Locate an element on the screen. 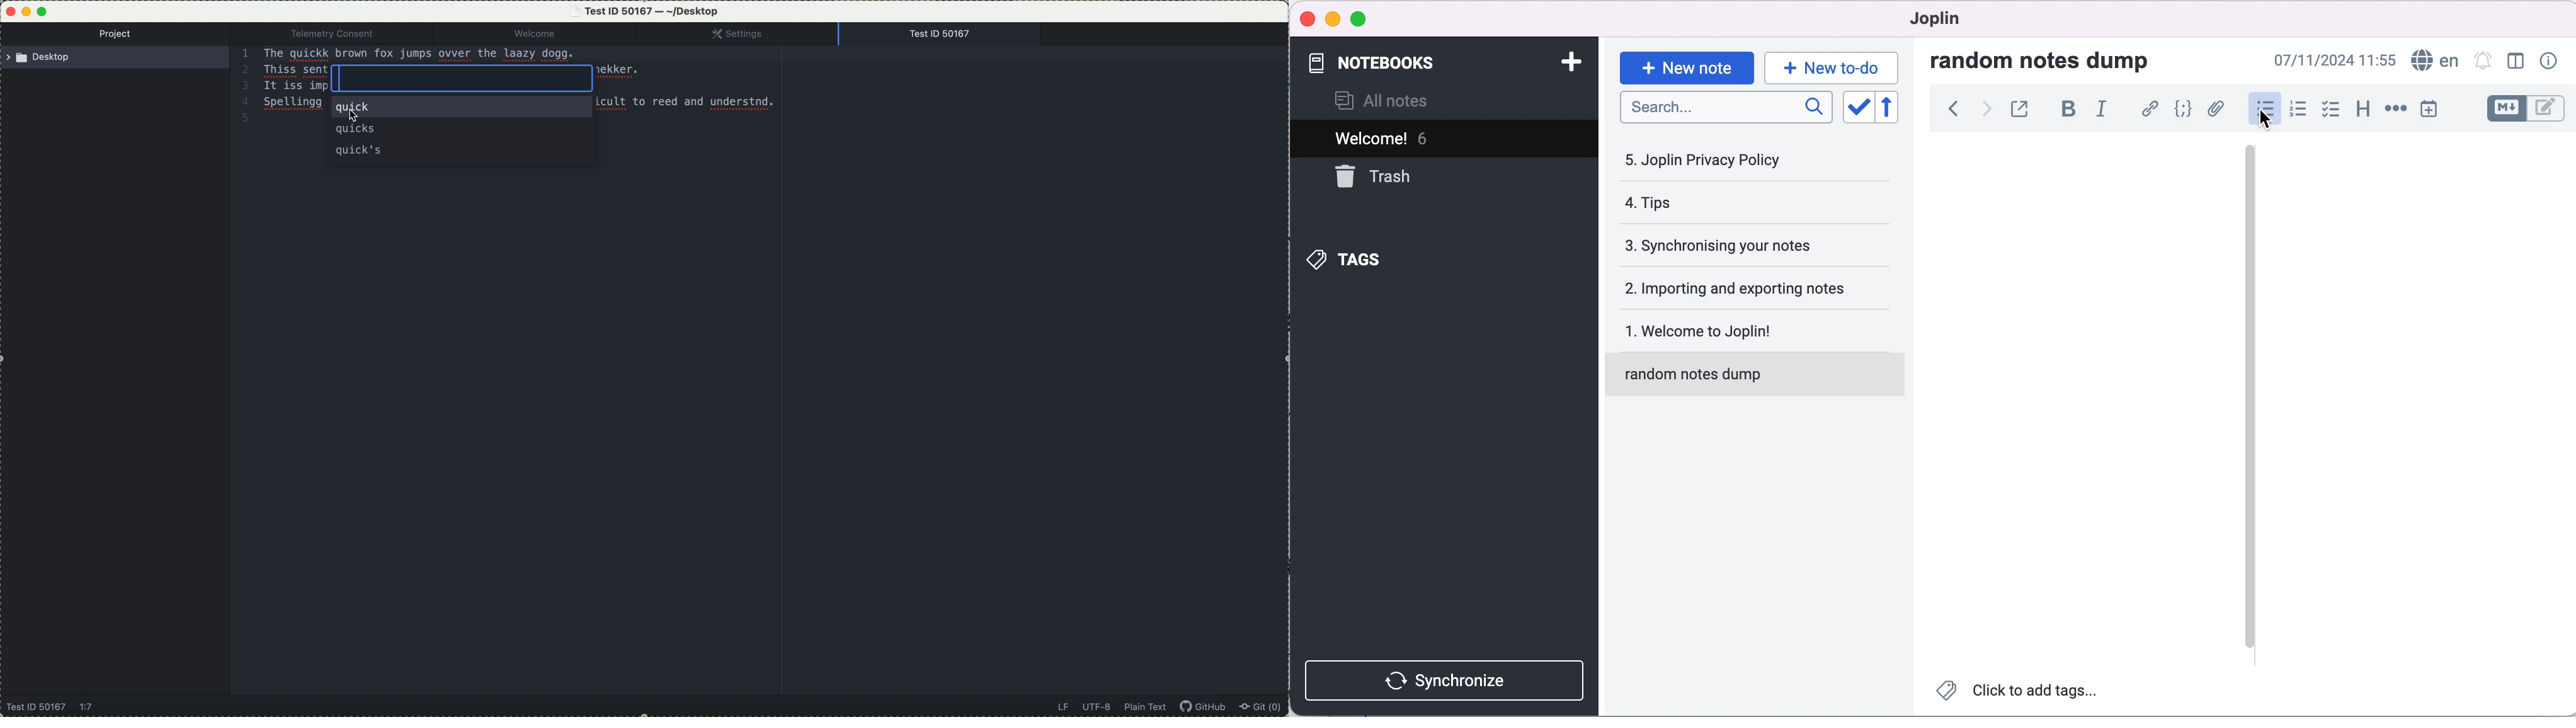 This screenshot has width=2576, height=728. new to-do is located at coordinates (1833, 67).